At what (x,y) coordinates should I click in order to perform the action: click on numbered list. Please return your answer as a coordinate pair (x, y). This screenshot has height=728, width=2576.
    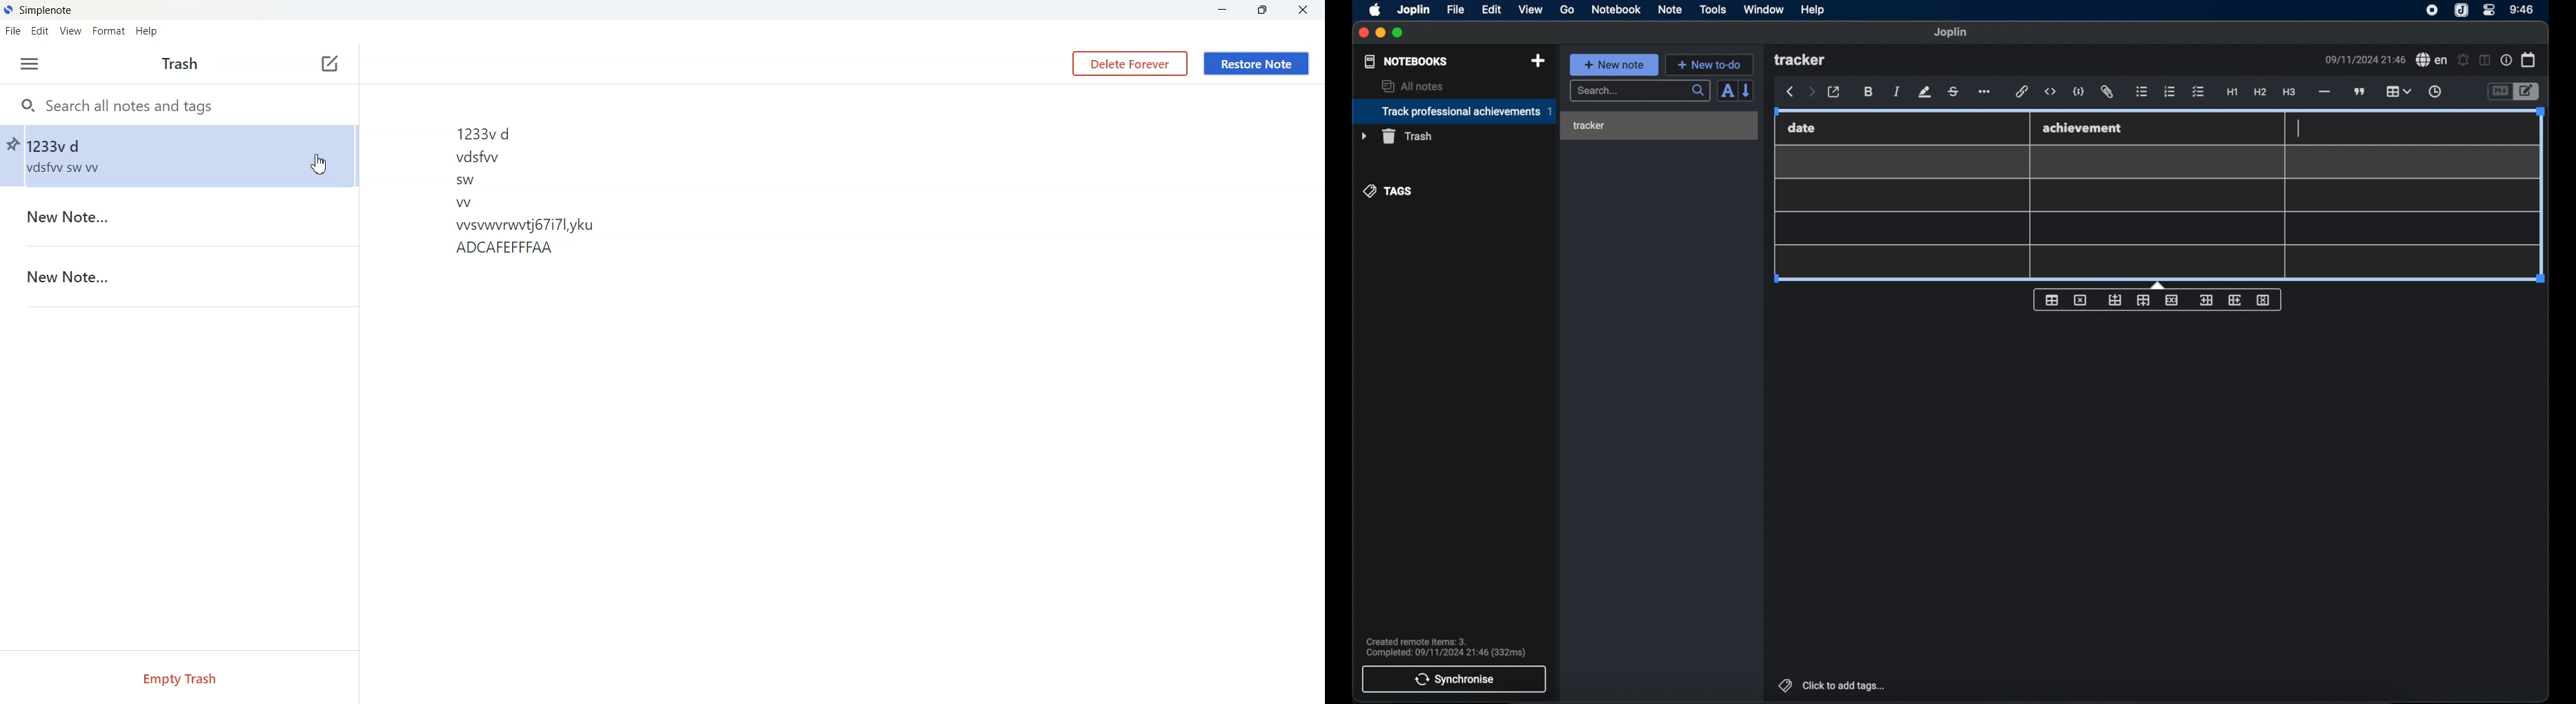
    Looking at the image, I should click on (2170, 91).